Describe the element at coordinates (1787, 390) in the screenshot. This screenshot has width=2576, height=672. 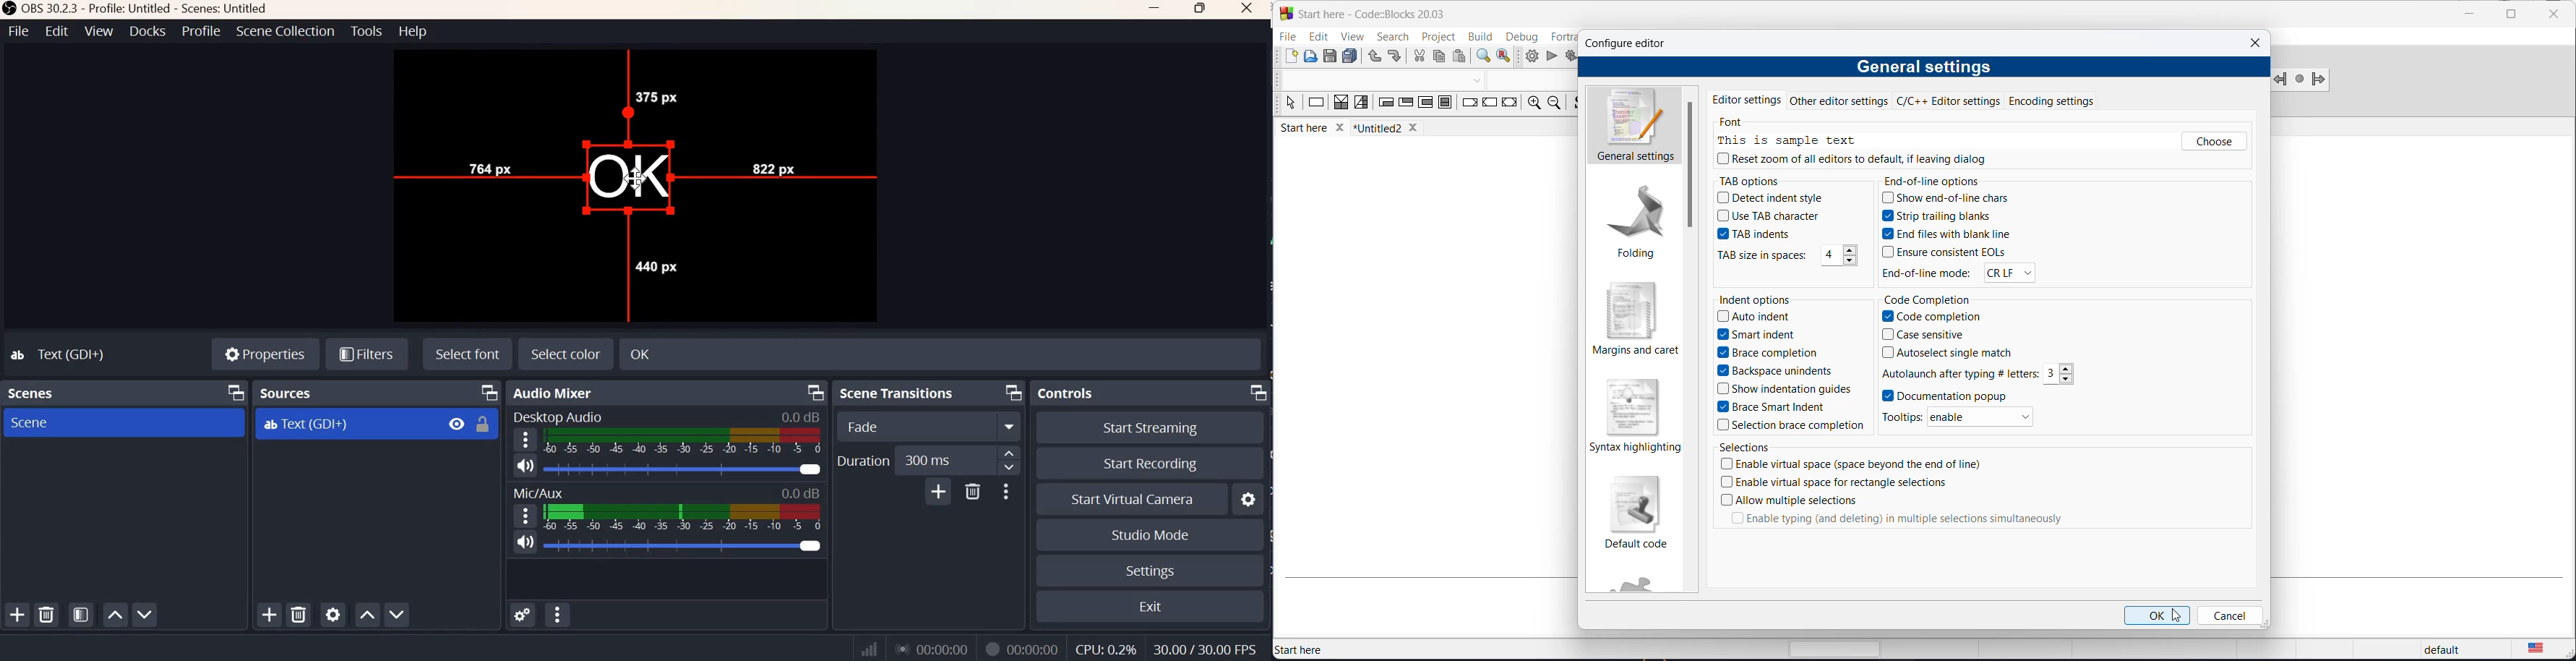
I see `show indentation guides checkbox` at that location.